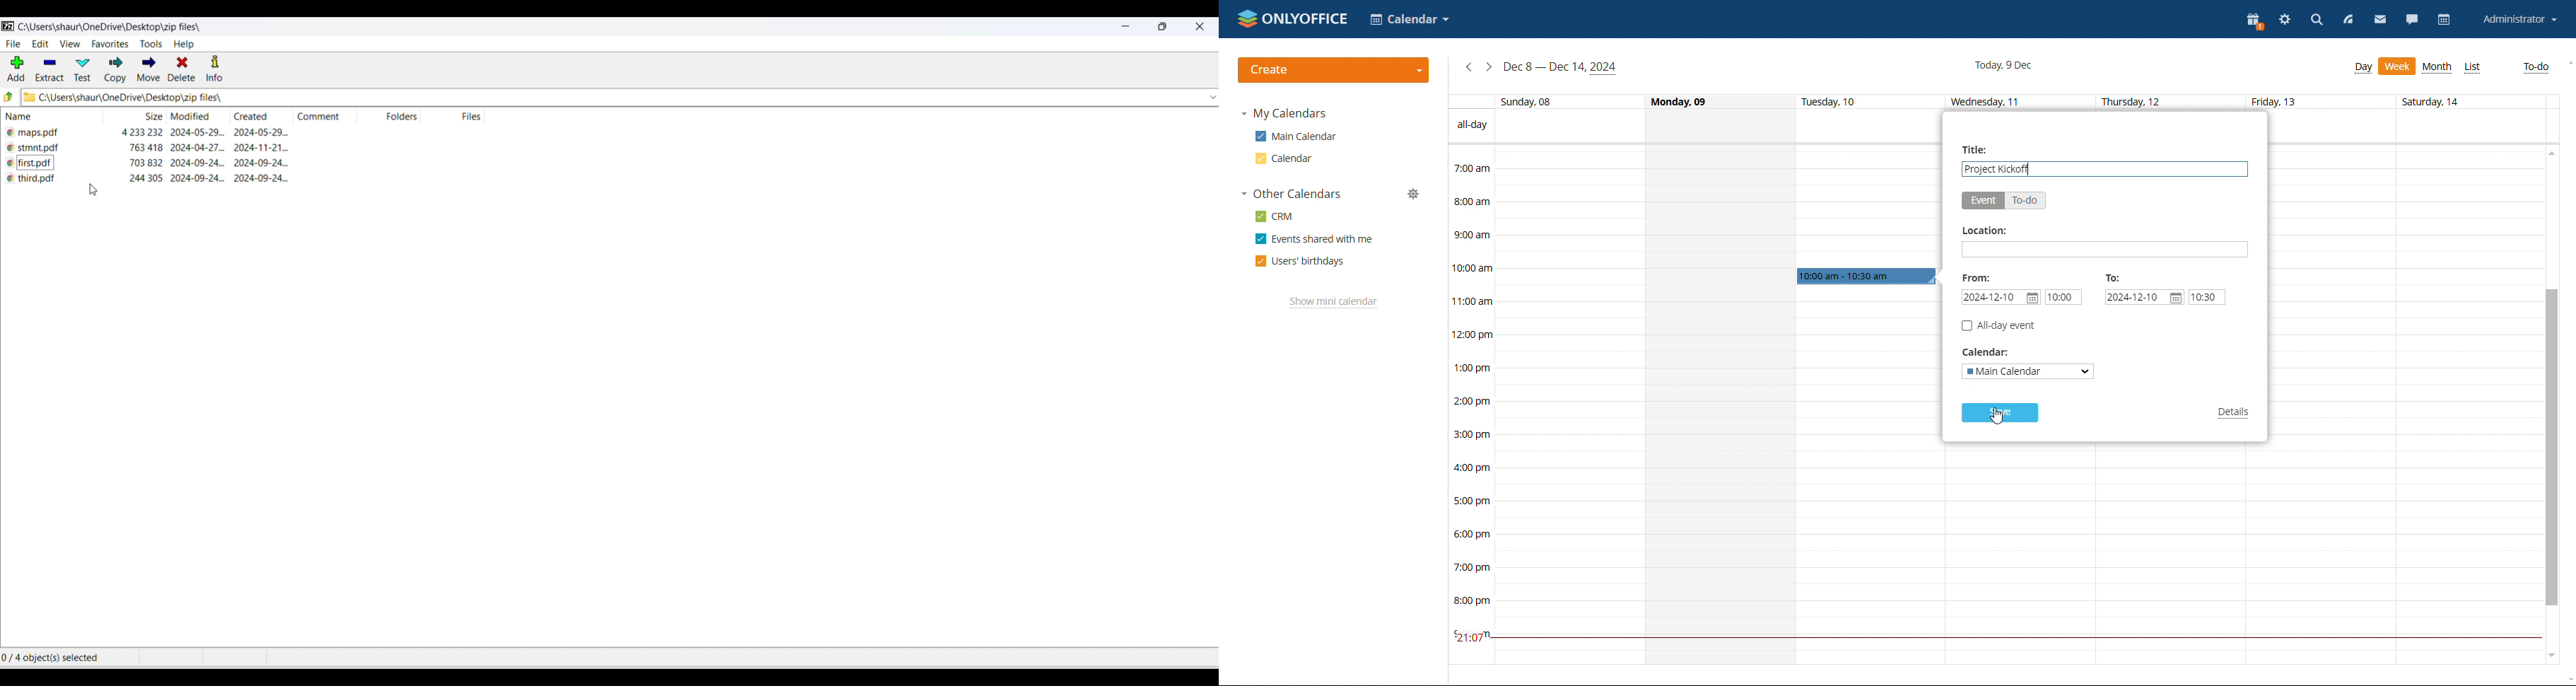  What do you see at coordinates (69, 44) in the screenshot?
I see `view` at bounding box center [69, 44].